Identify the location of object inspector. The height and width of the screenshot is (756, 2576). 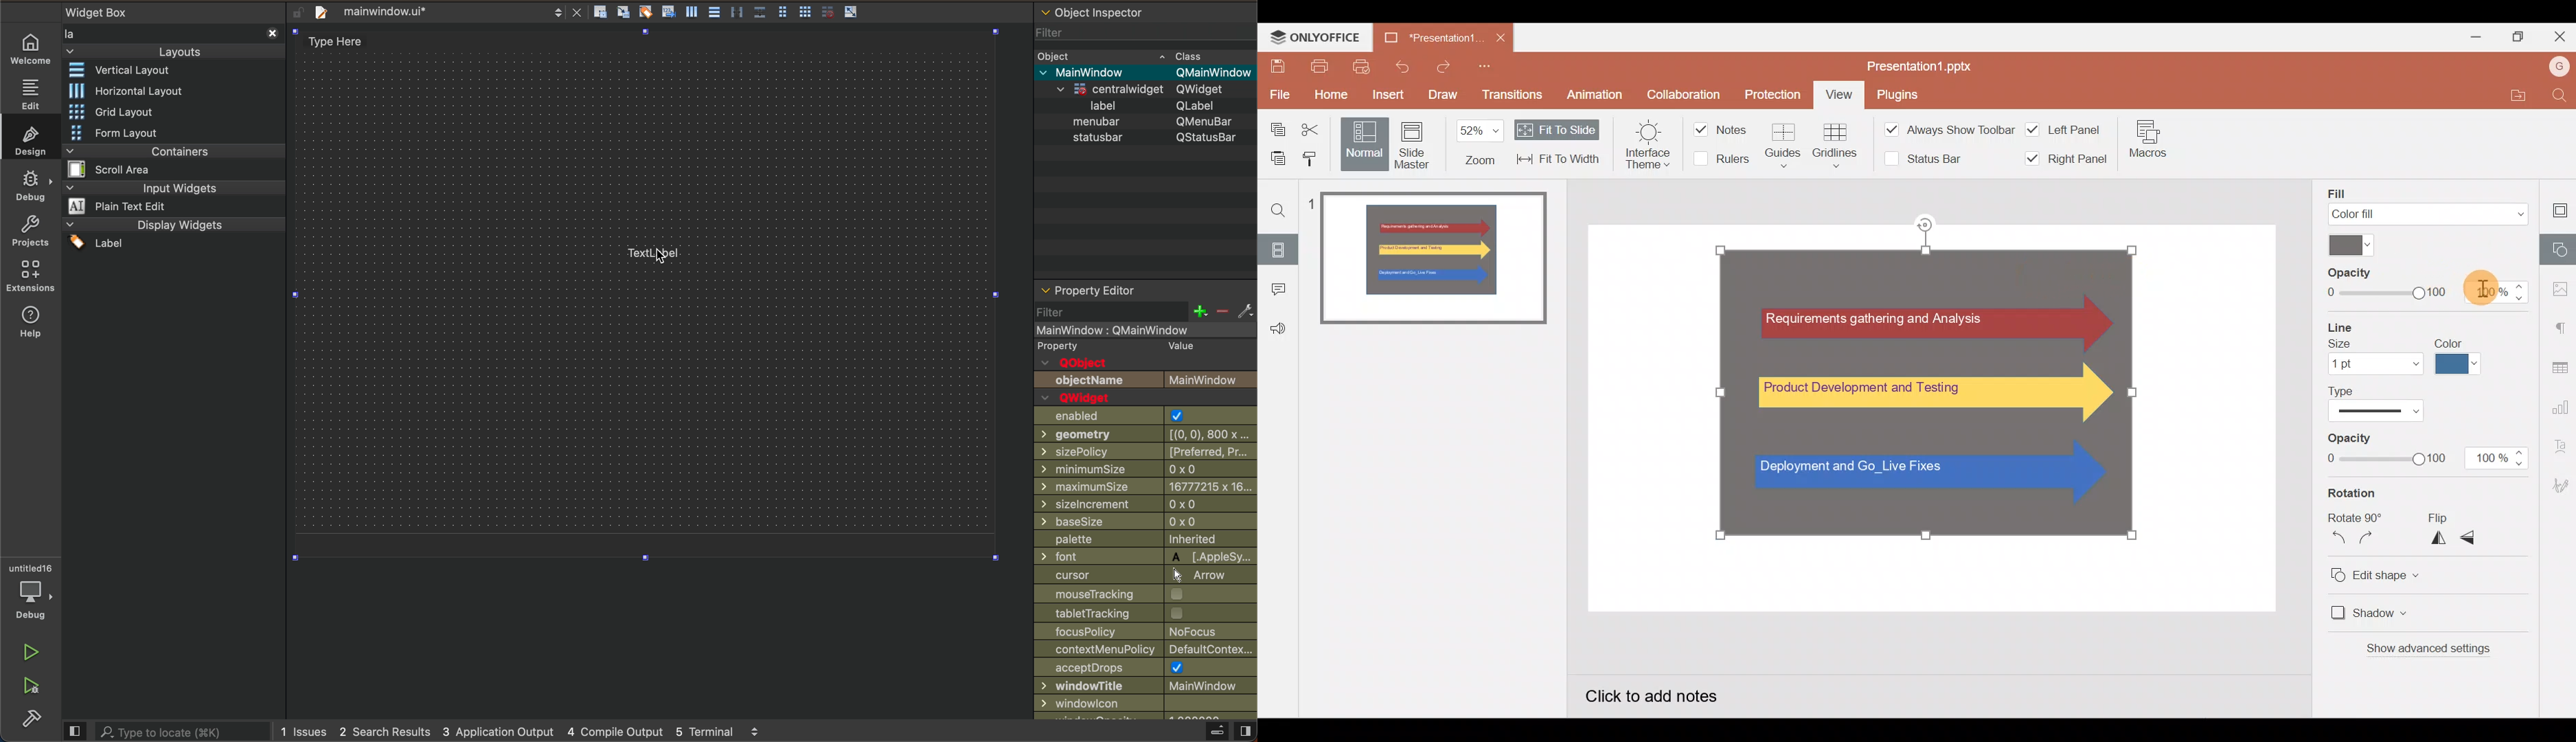
(1144, 11).